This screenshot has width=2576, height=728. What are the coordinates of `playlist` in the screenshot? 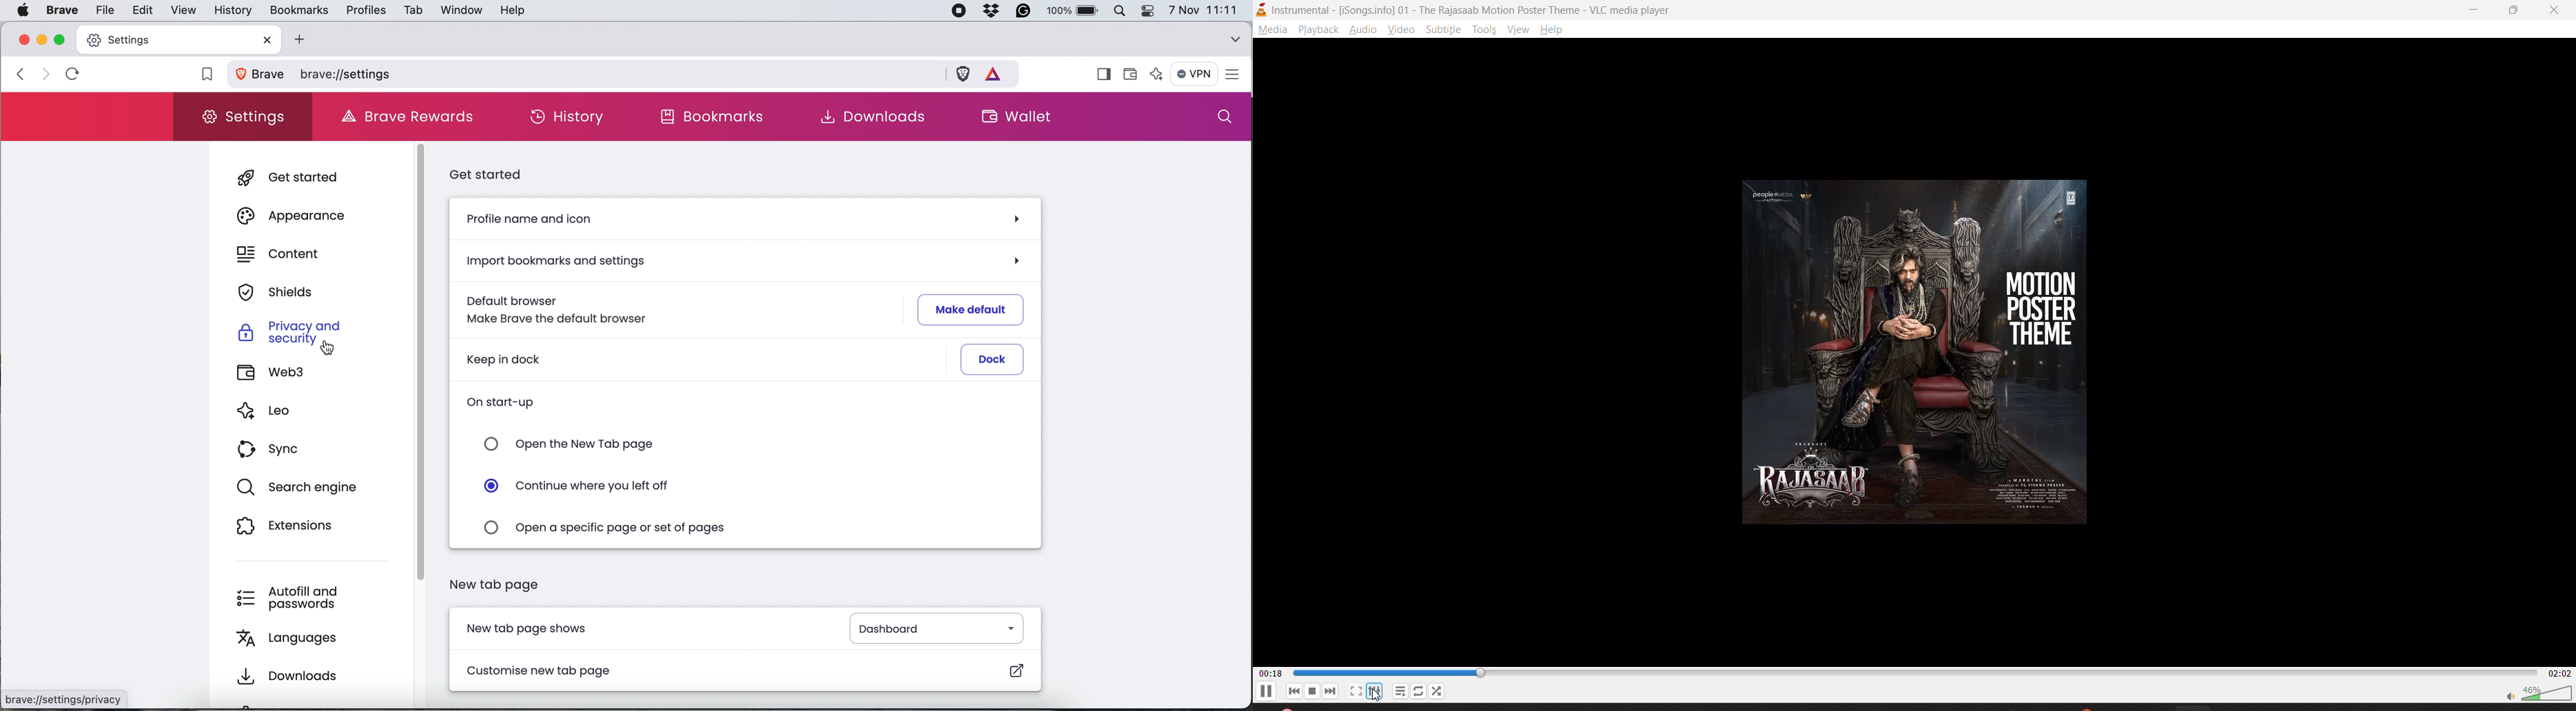 It's located at (1400, 690).